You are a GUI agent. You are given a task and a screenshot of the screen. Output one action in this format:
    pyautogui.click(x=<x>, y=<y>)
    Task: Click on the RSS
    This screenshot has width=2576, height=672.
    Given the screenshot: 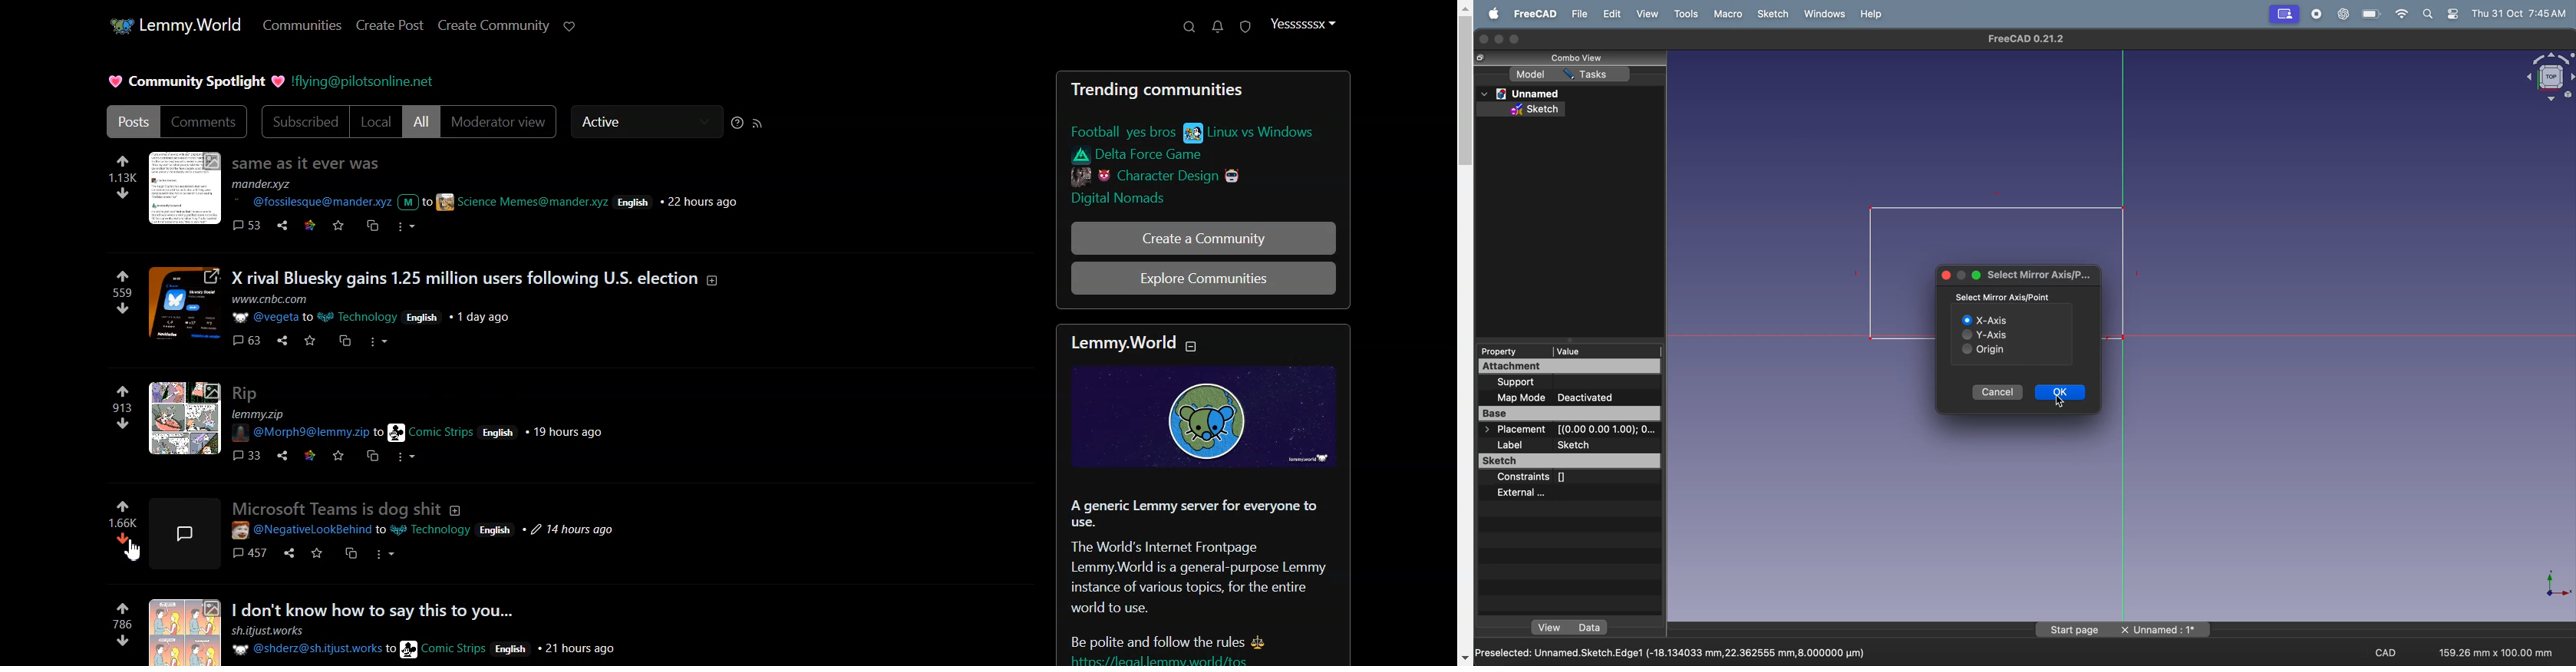 What is the action you would take?
    pyautogui.click(x=757, y=124)
    